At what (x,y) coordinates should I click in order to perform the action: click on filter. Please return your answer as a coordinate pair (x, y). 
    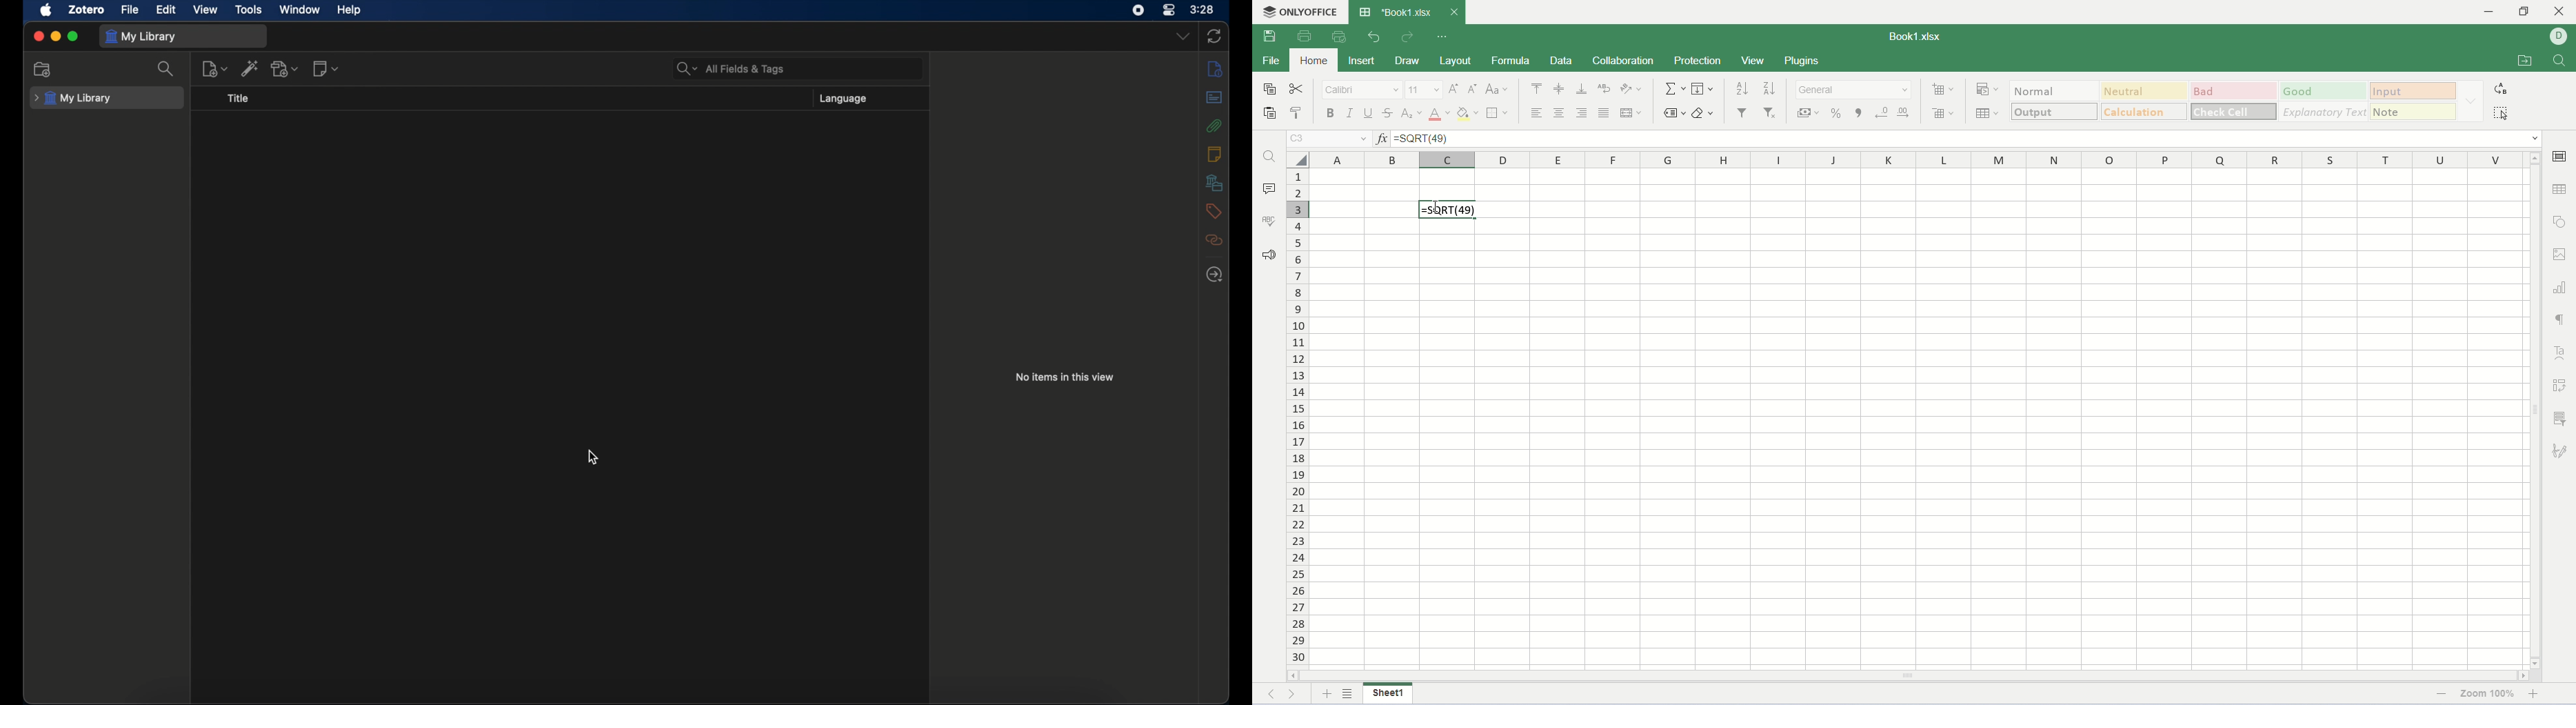
    Looking at the image, I should click on (1744, 112).